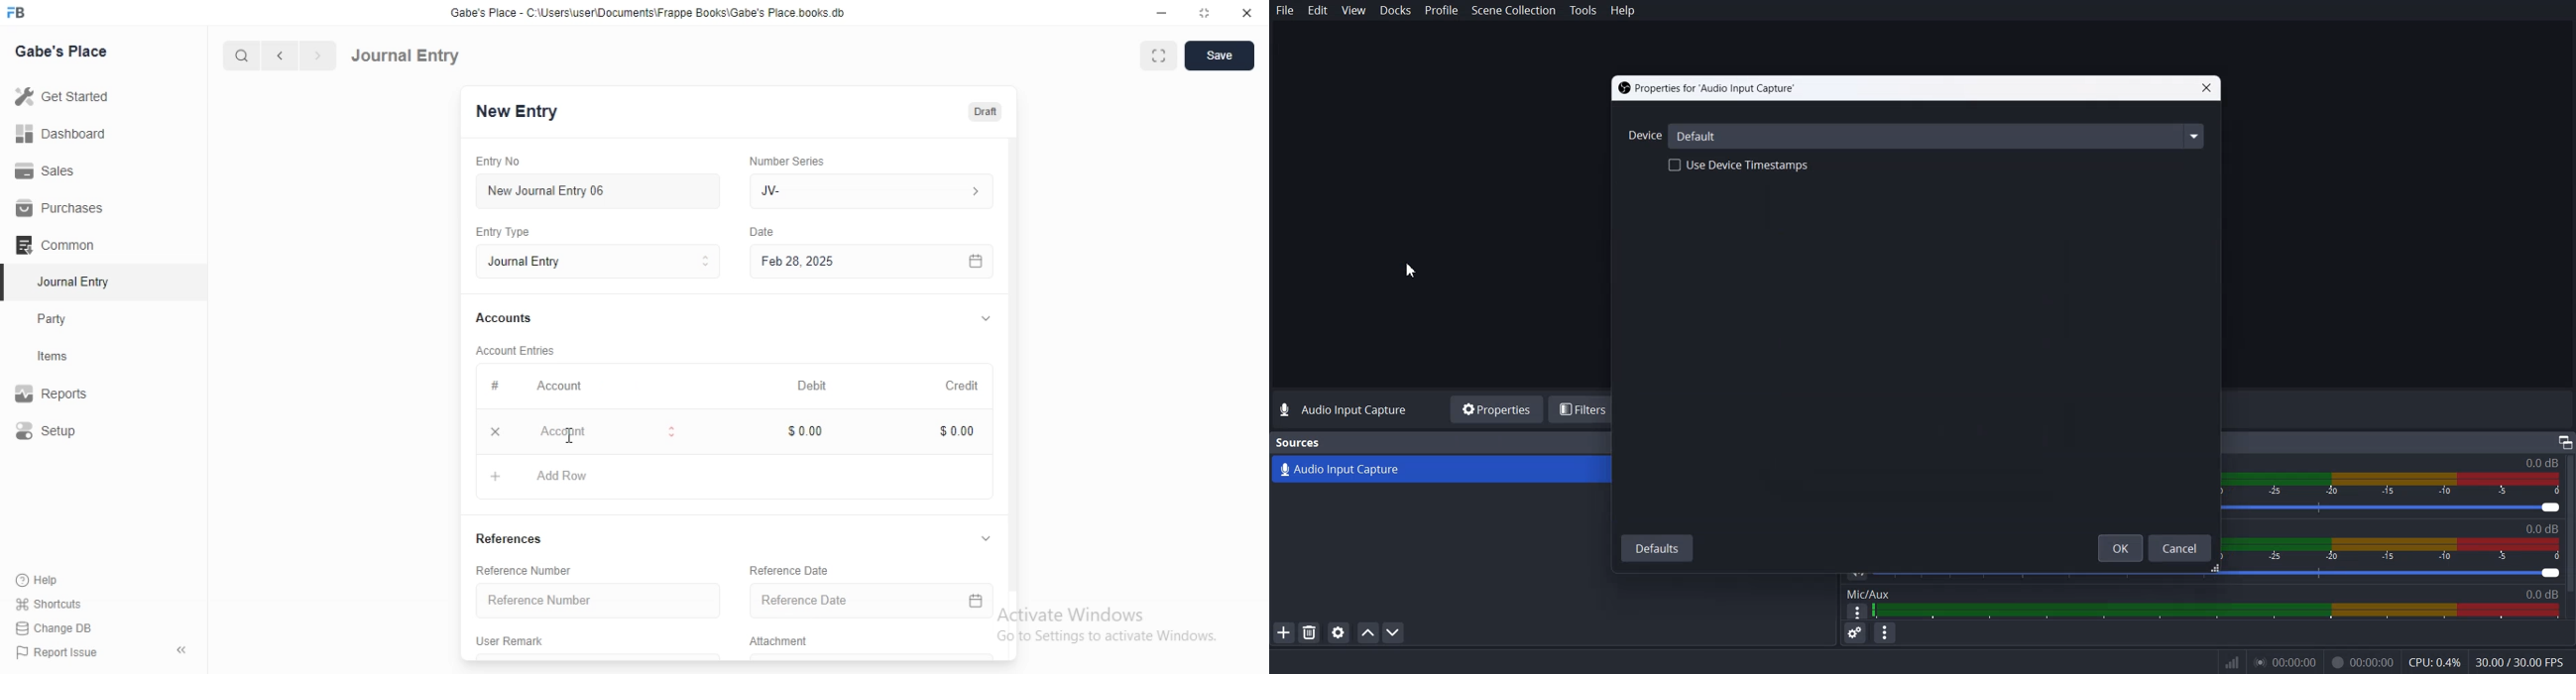  What do you see at coordinates (2525, 663) in the screenshot?
I see `30.00/300` at bounding box center [2525, 663].